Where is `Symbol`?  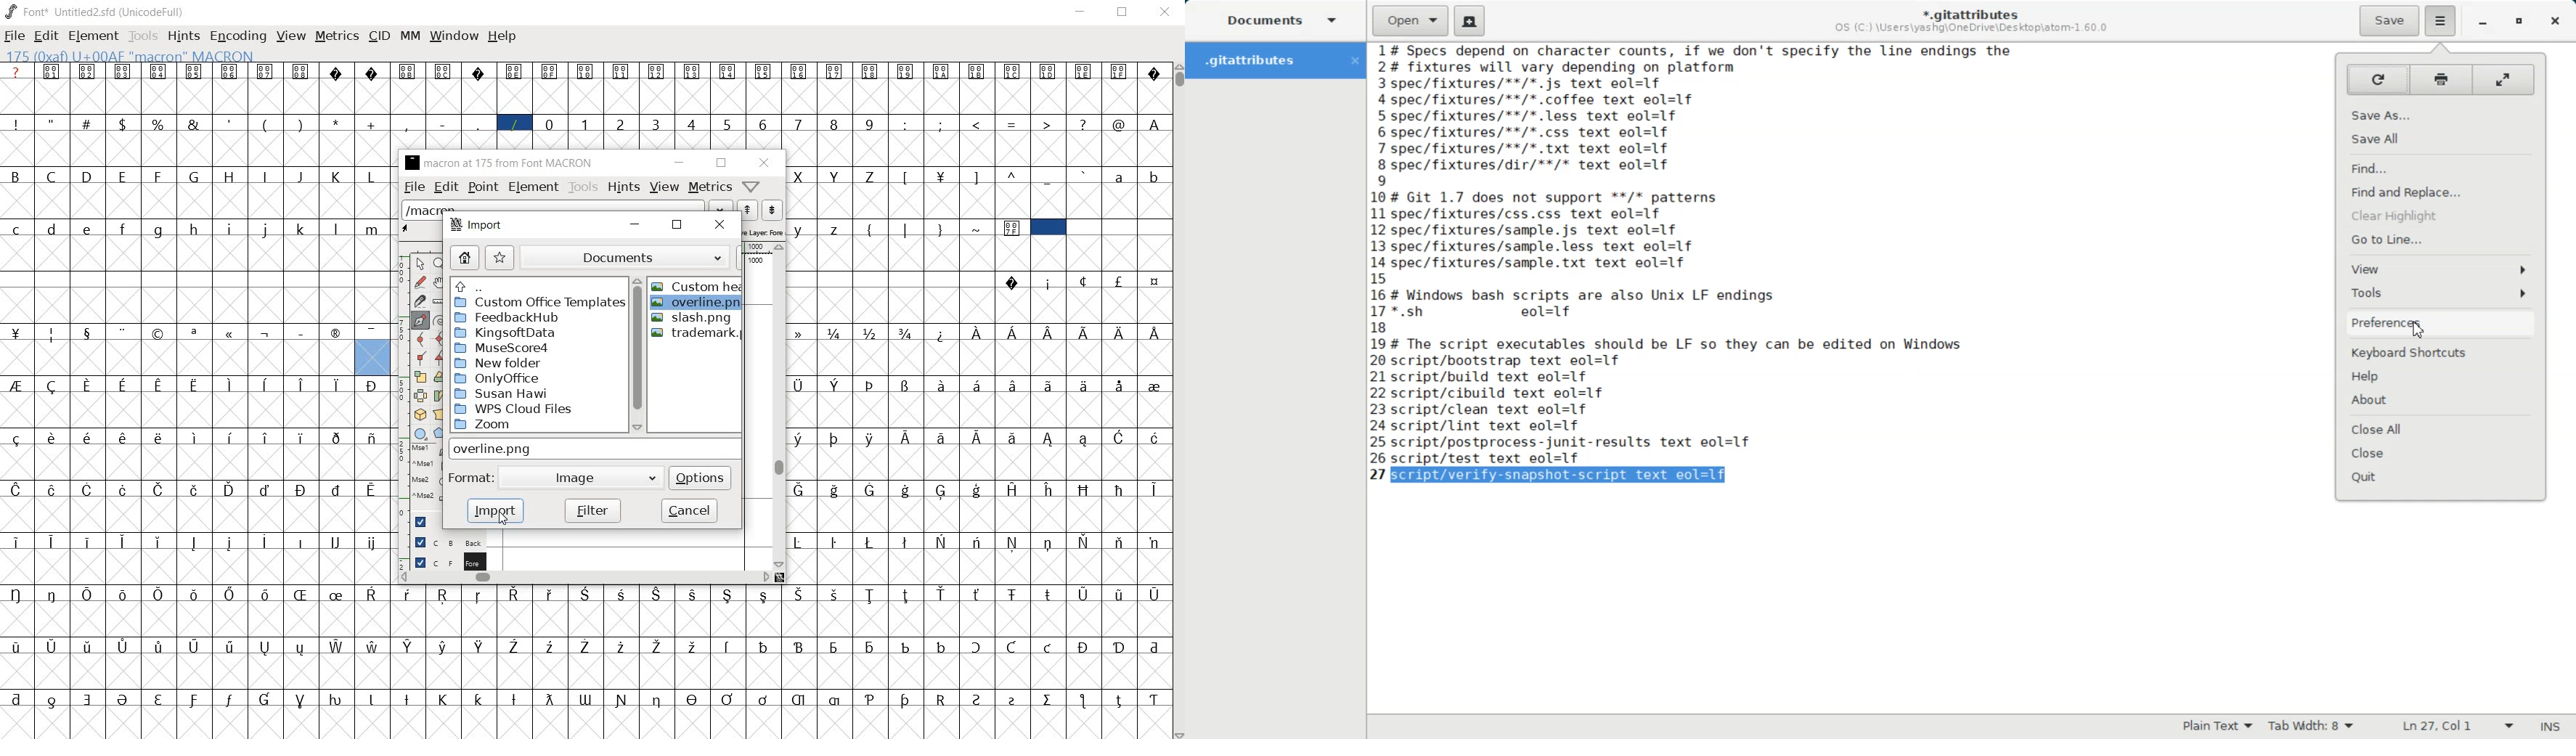 Symbol is located at coordinates (232, 698).